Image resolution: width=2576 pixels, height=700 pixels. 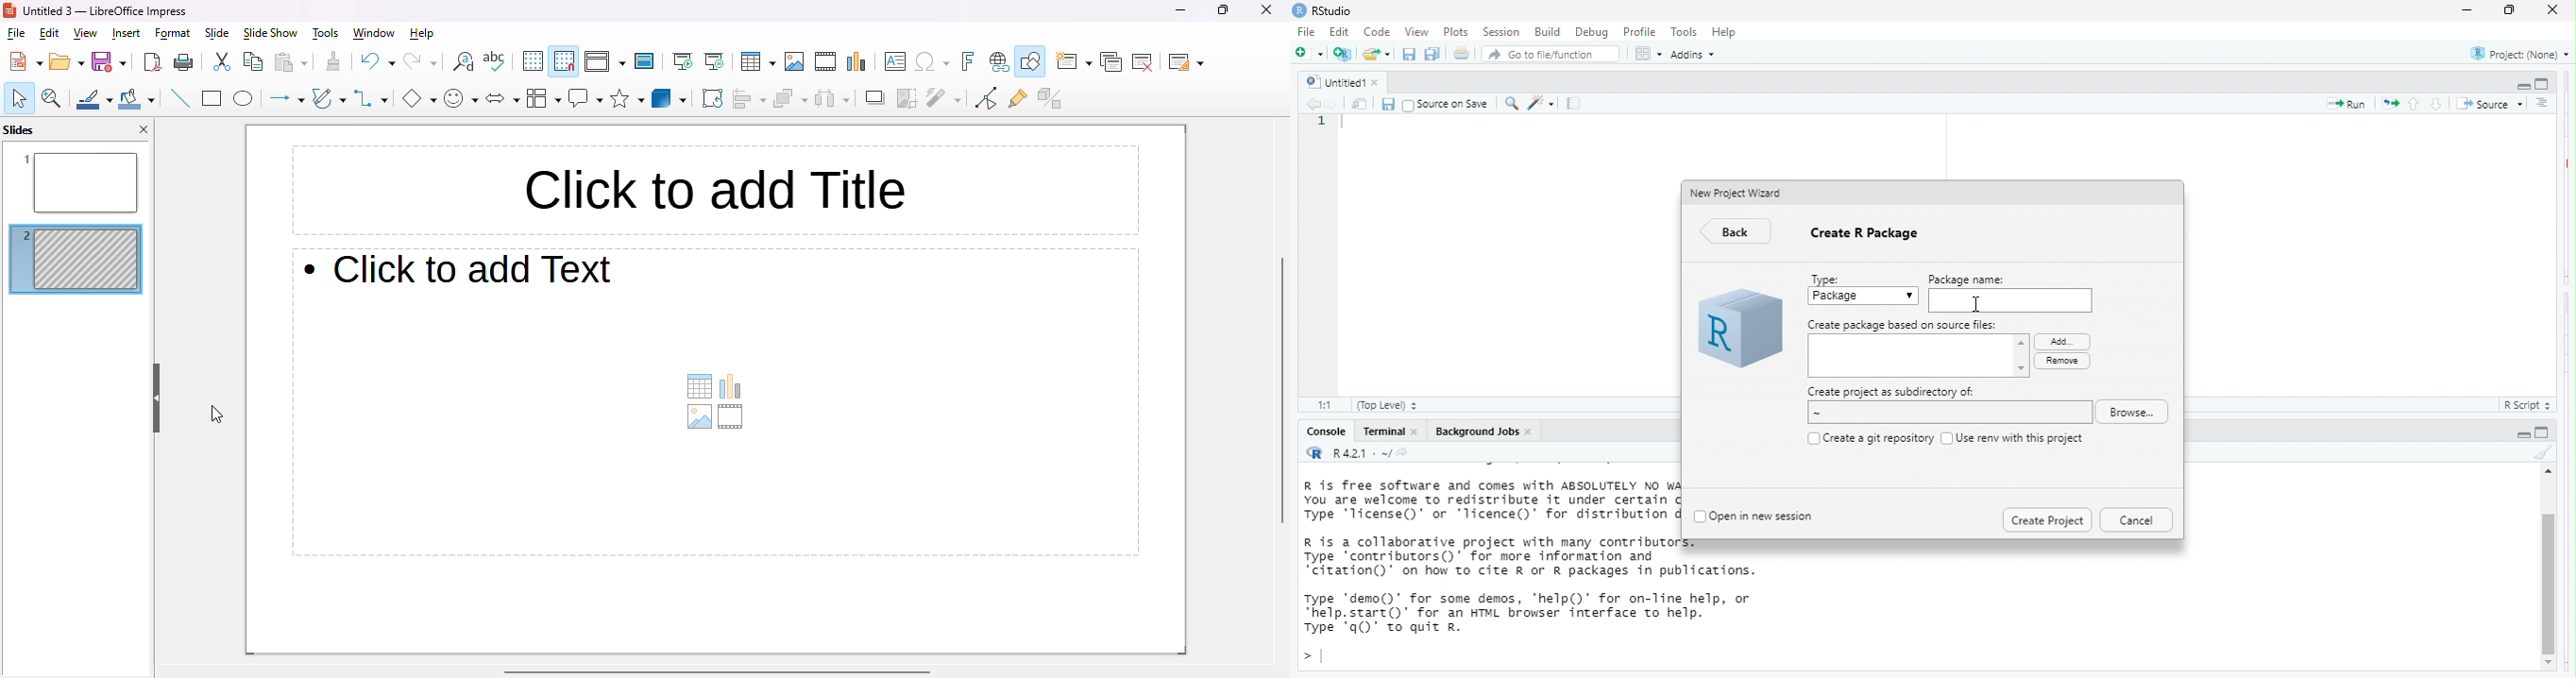 What do you see at coordinates (217, 34) in the screenshot?
I see `slide` at bounding box center [217, 34].